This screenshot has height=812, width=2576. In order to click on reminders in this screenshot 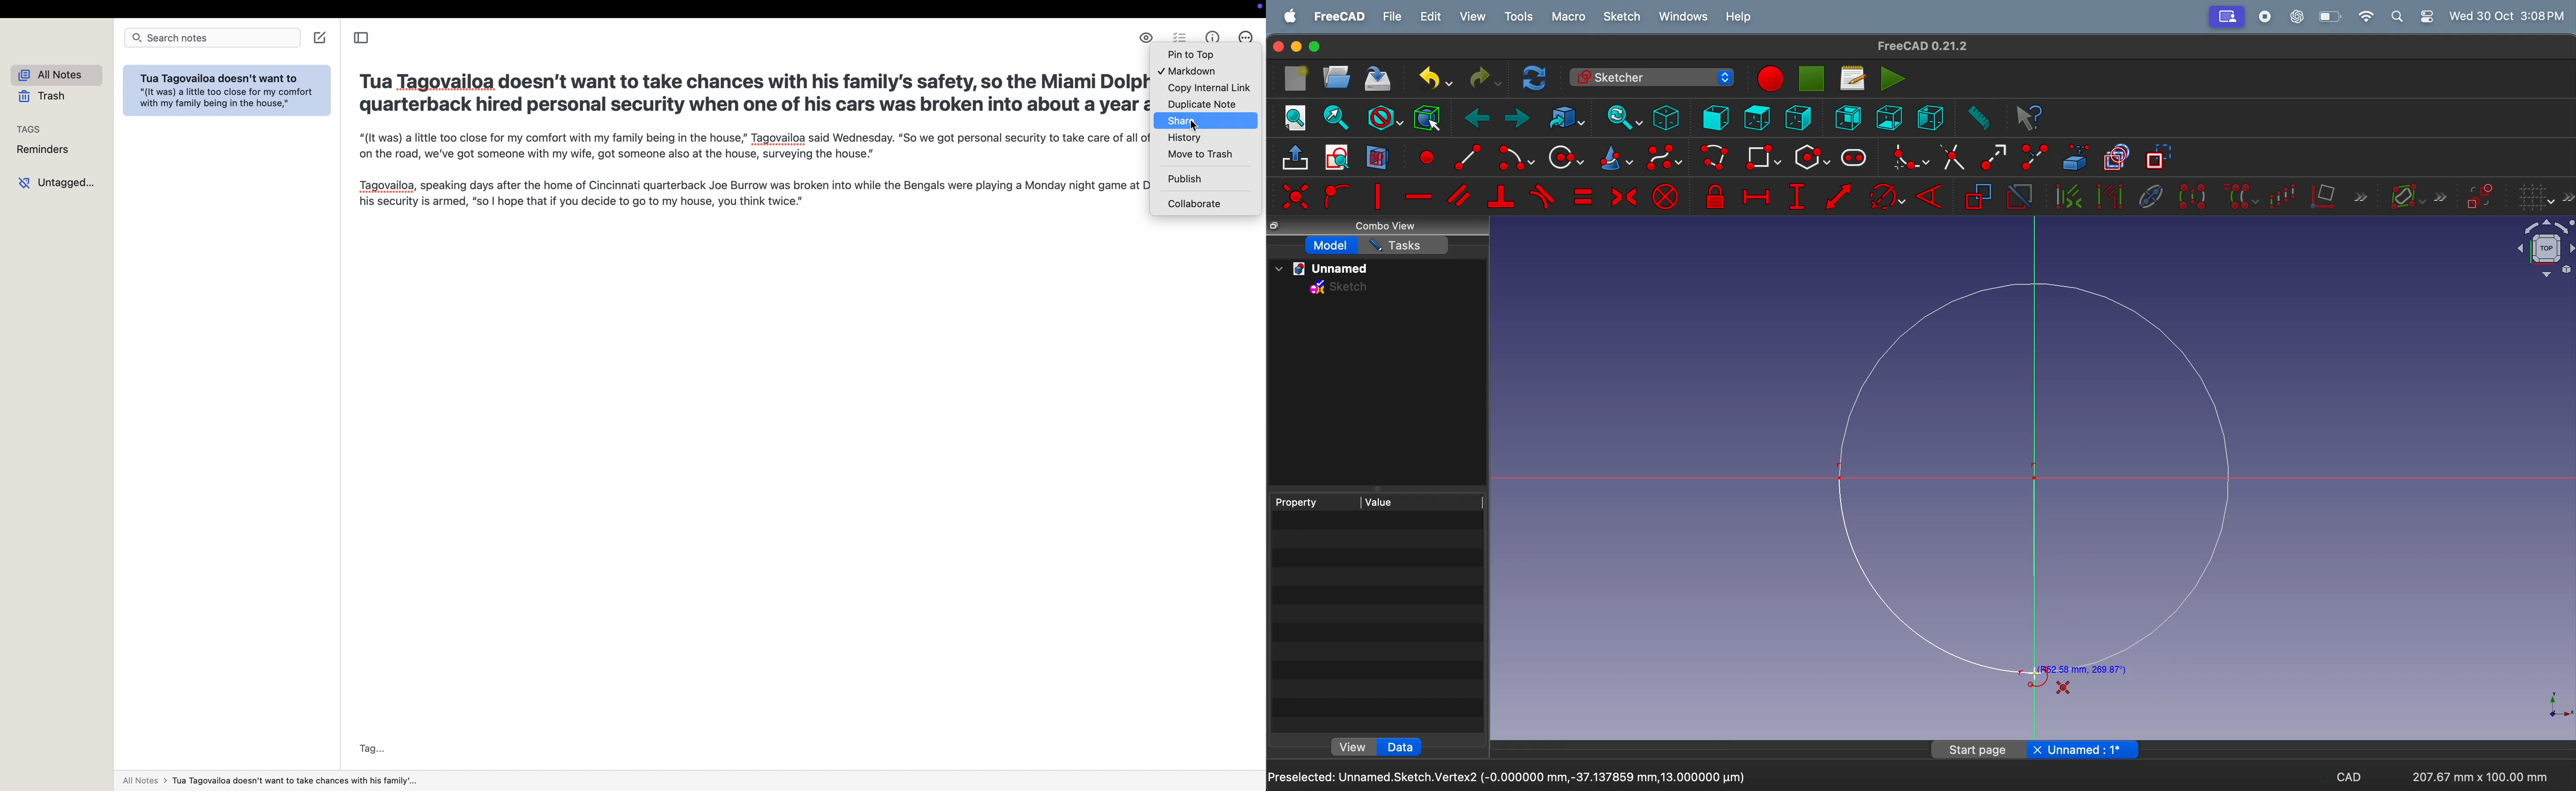, I will do `click(43, 149)`.